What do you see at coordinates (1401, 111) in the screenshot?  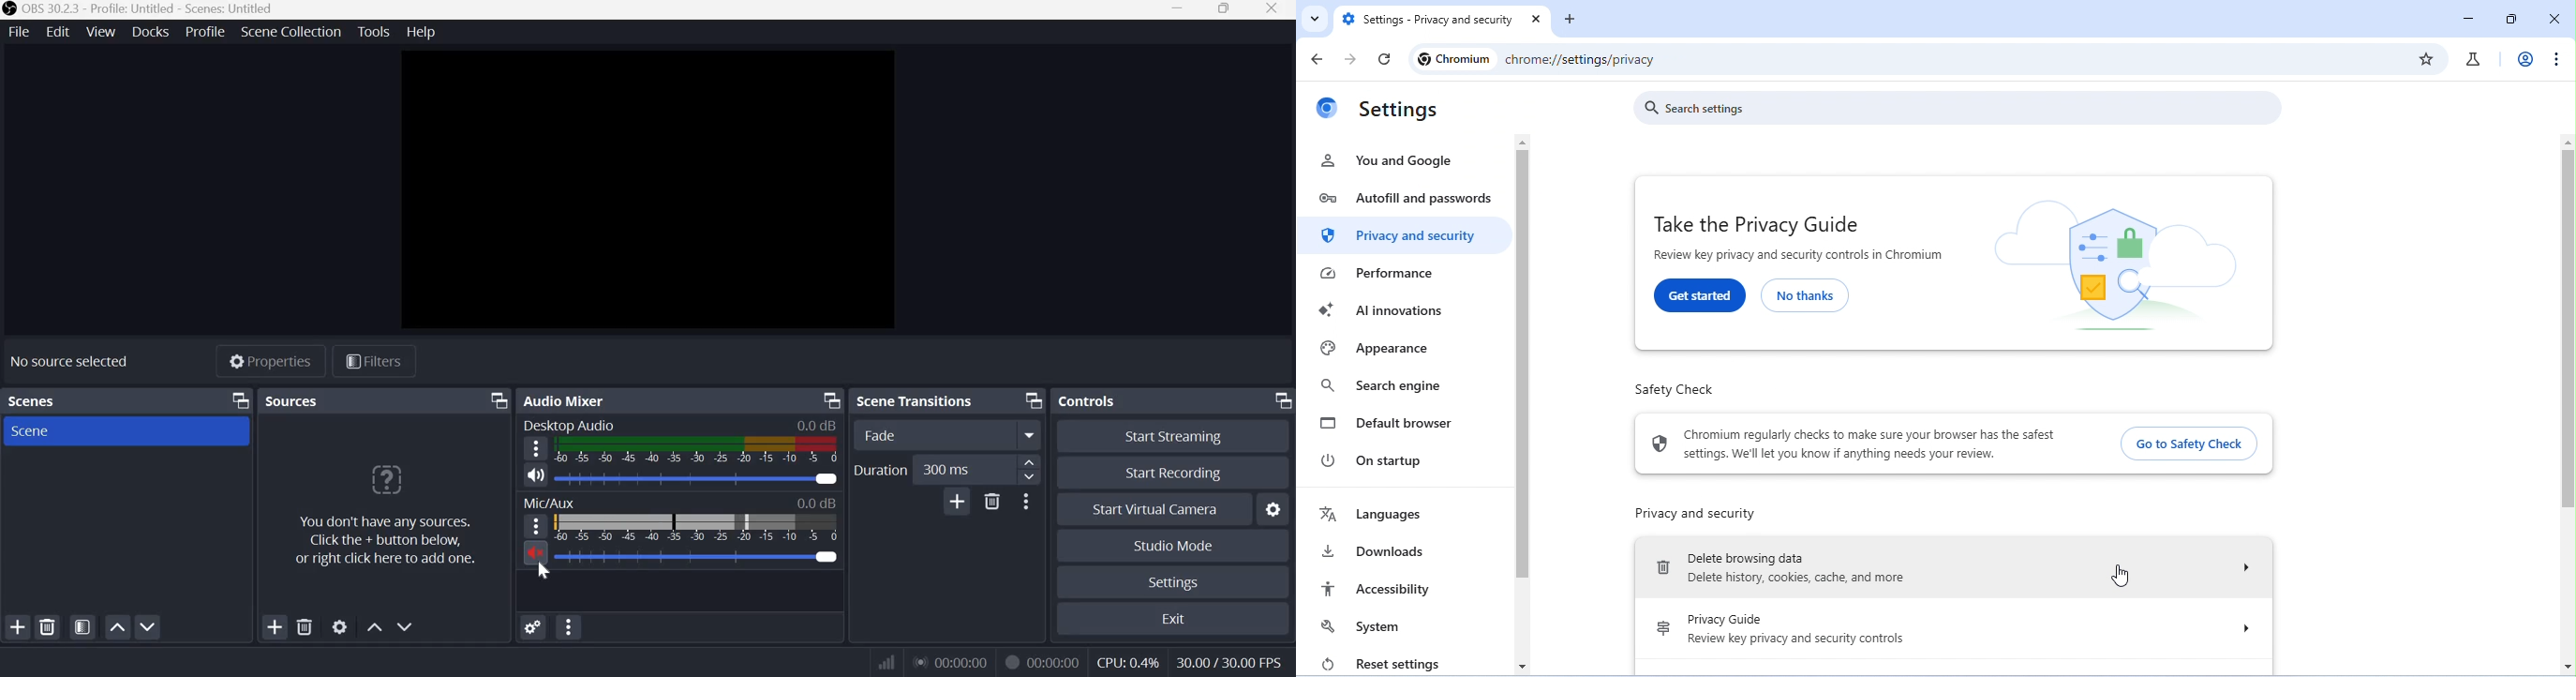 I see `settings` at bounding box center [1401, 111].